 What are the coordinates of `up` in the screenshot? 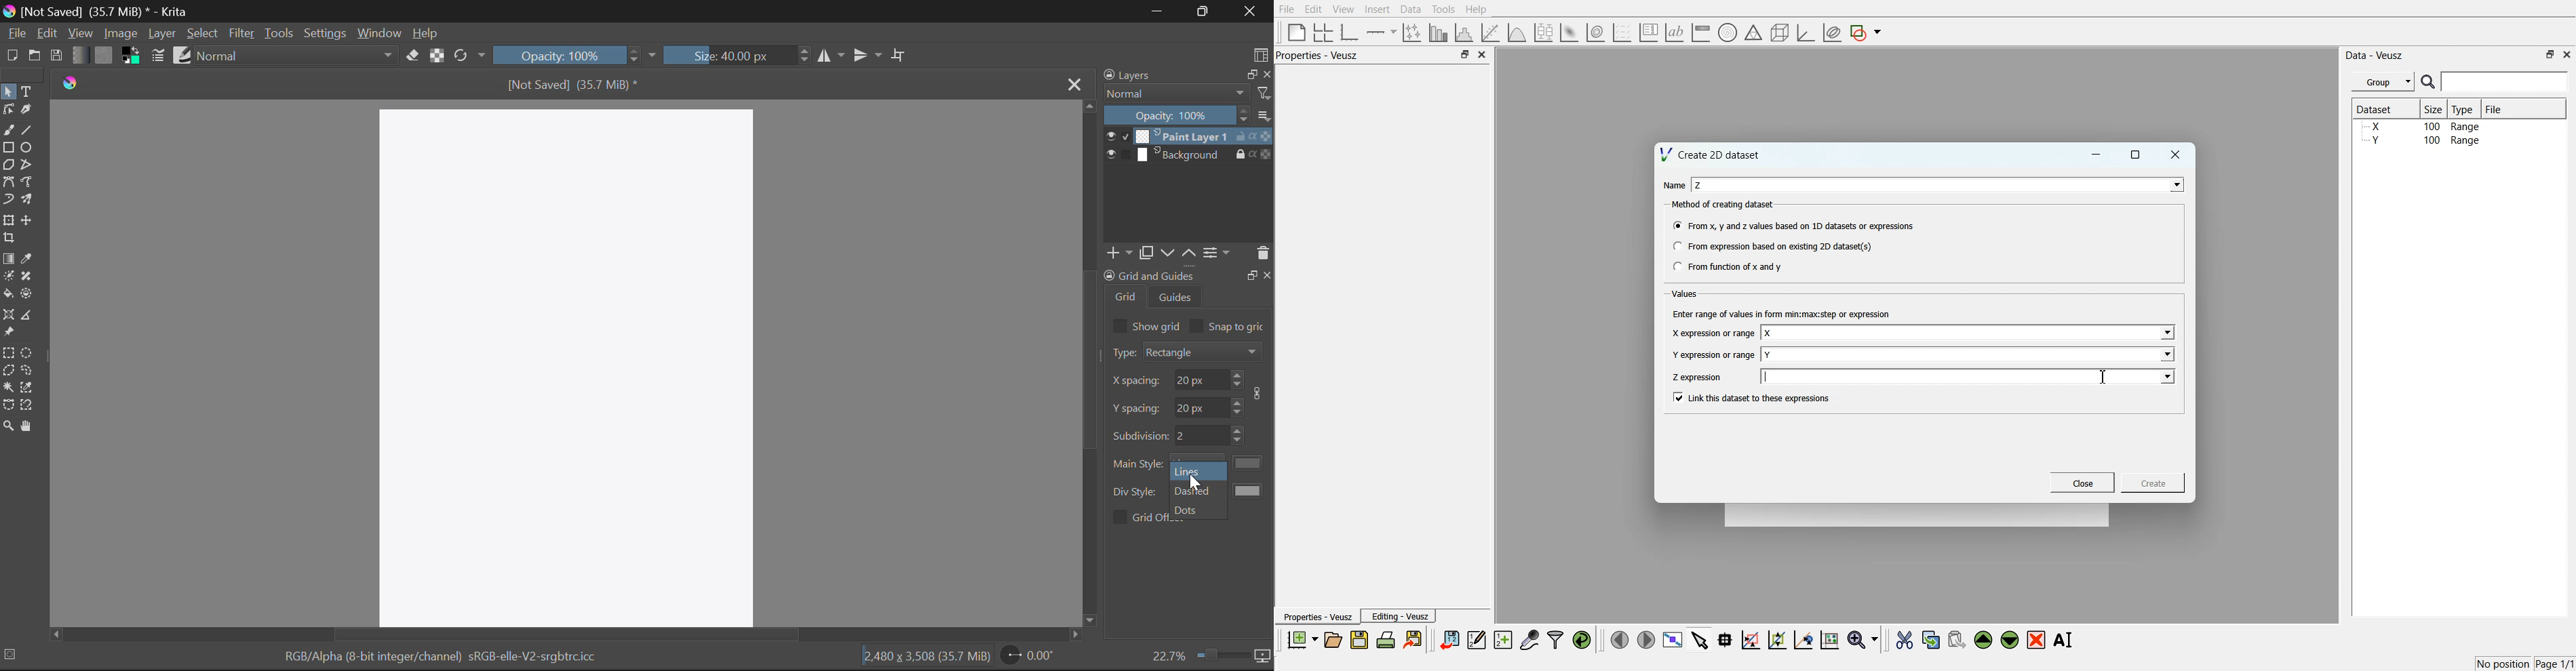 It's located at (1188, 253).